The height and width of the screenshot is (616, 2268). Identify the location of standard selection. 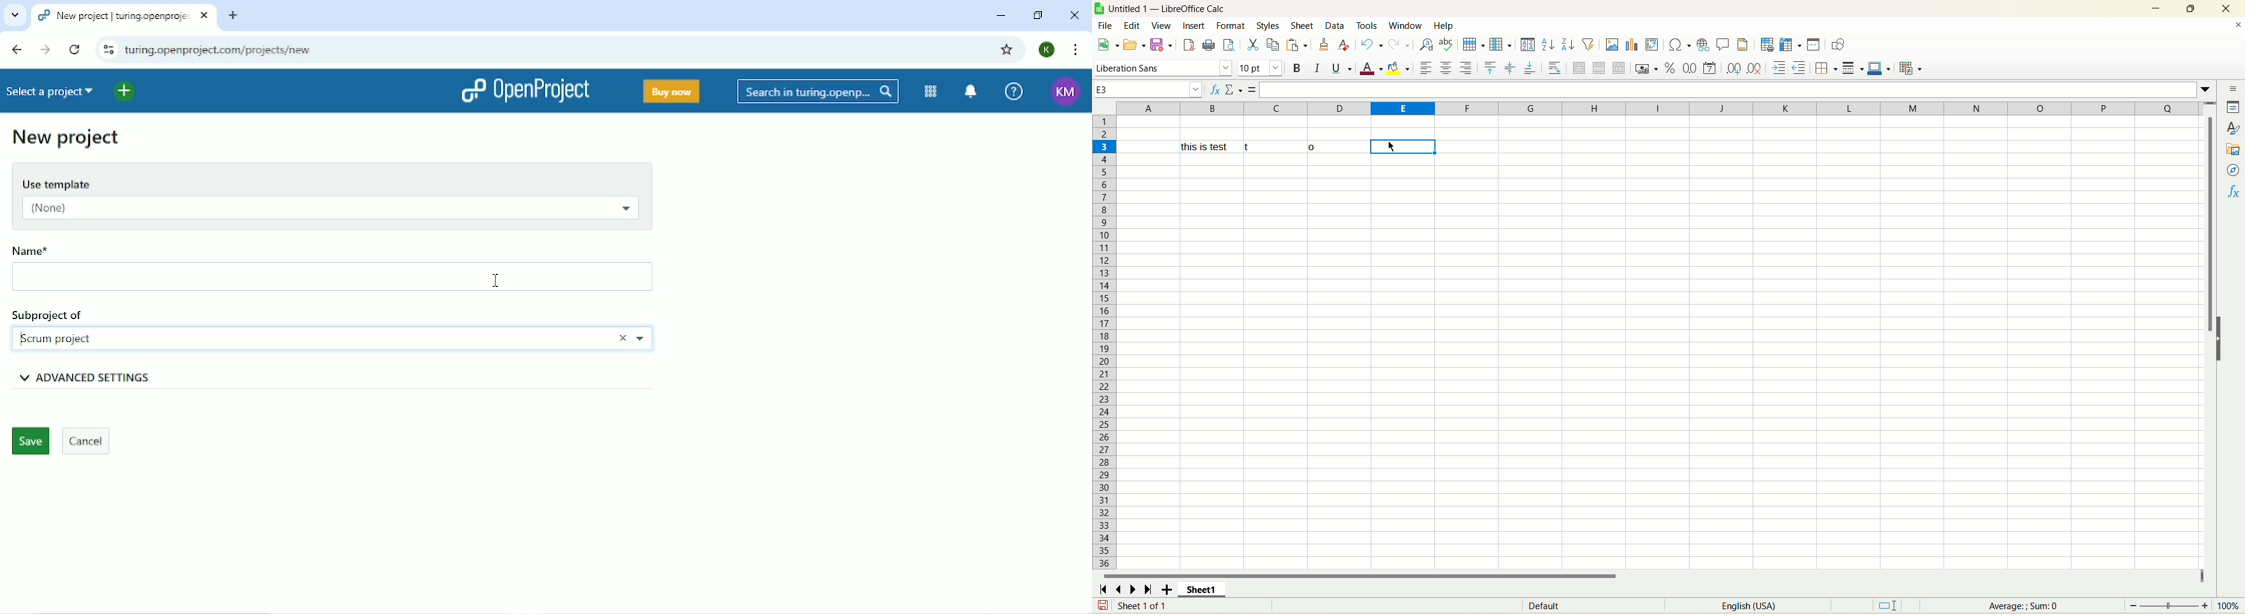
(1898, 604).